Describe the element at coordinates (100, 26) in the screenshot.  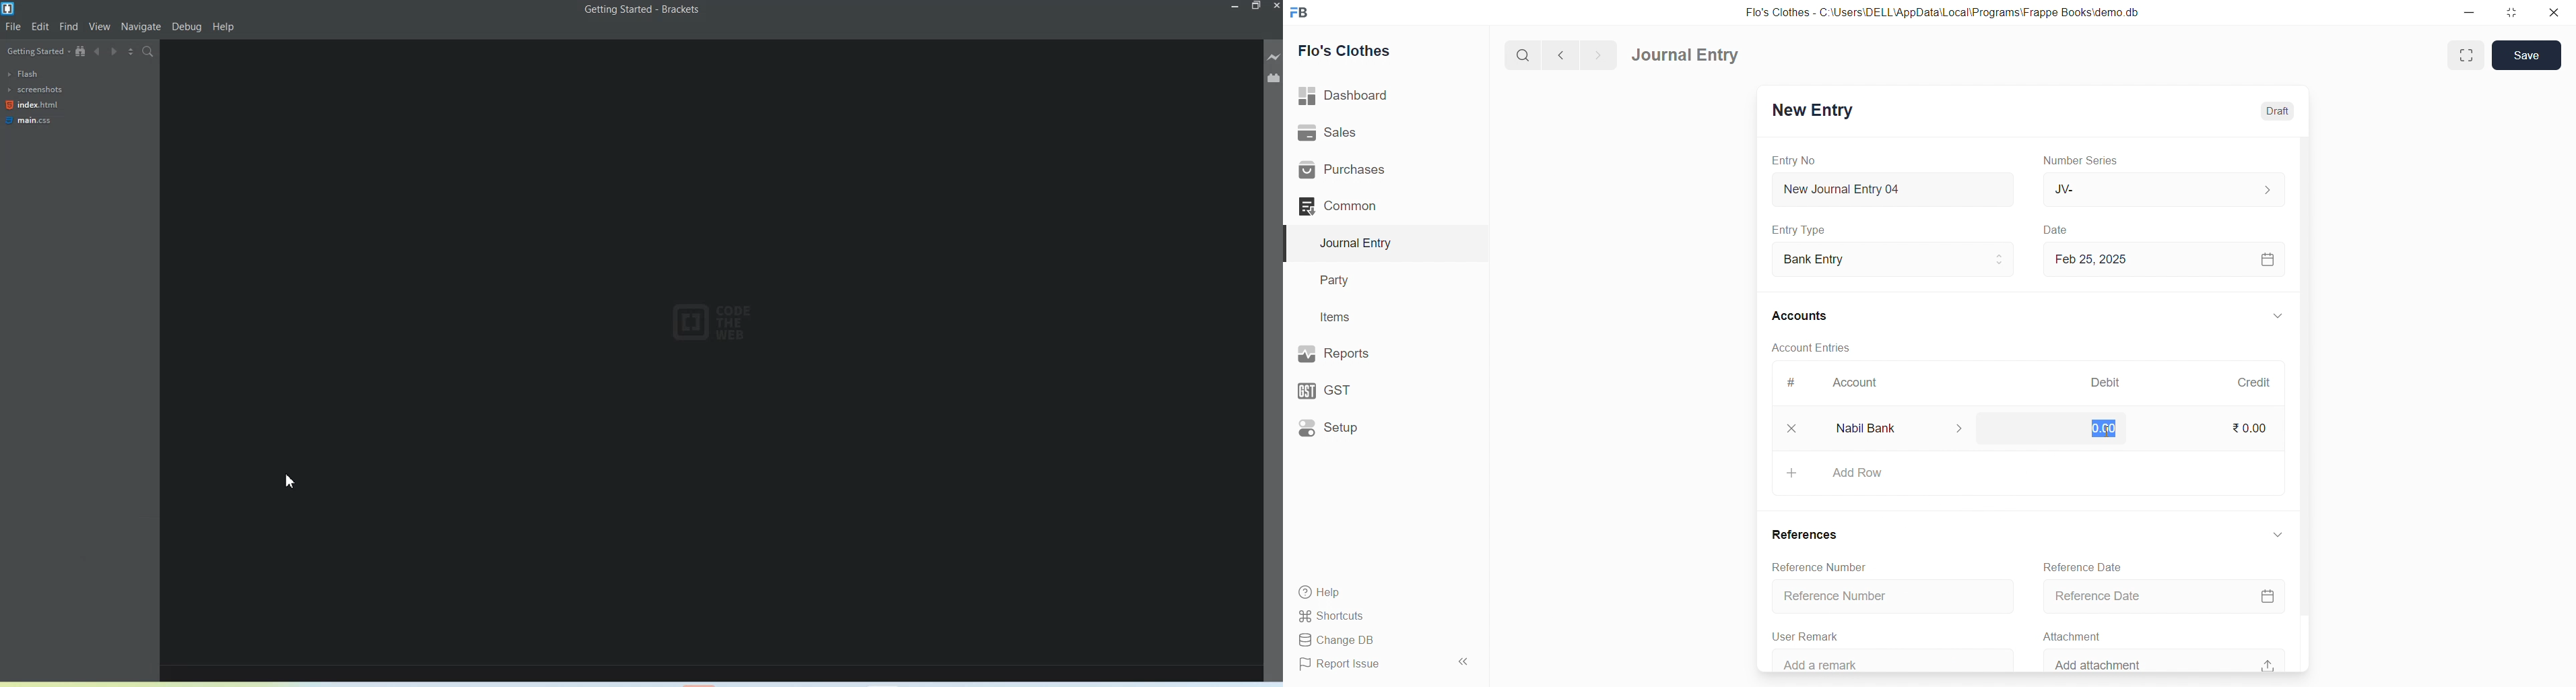
I see `View` at that location.